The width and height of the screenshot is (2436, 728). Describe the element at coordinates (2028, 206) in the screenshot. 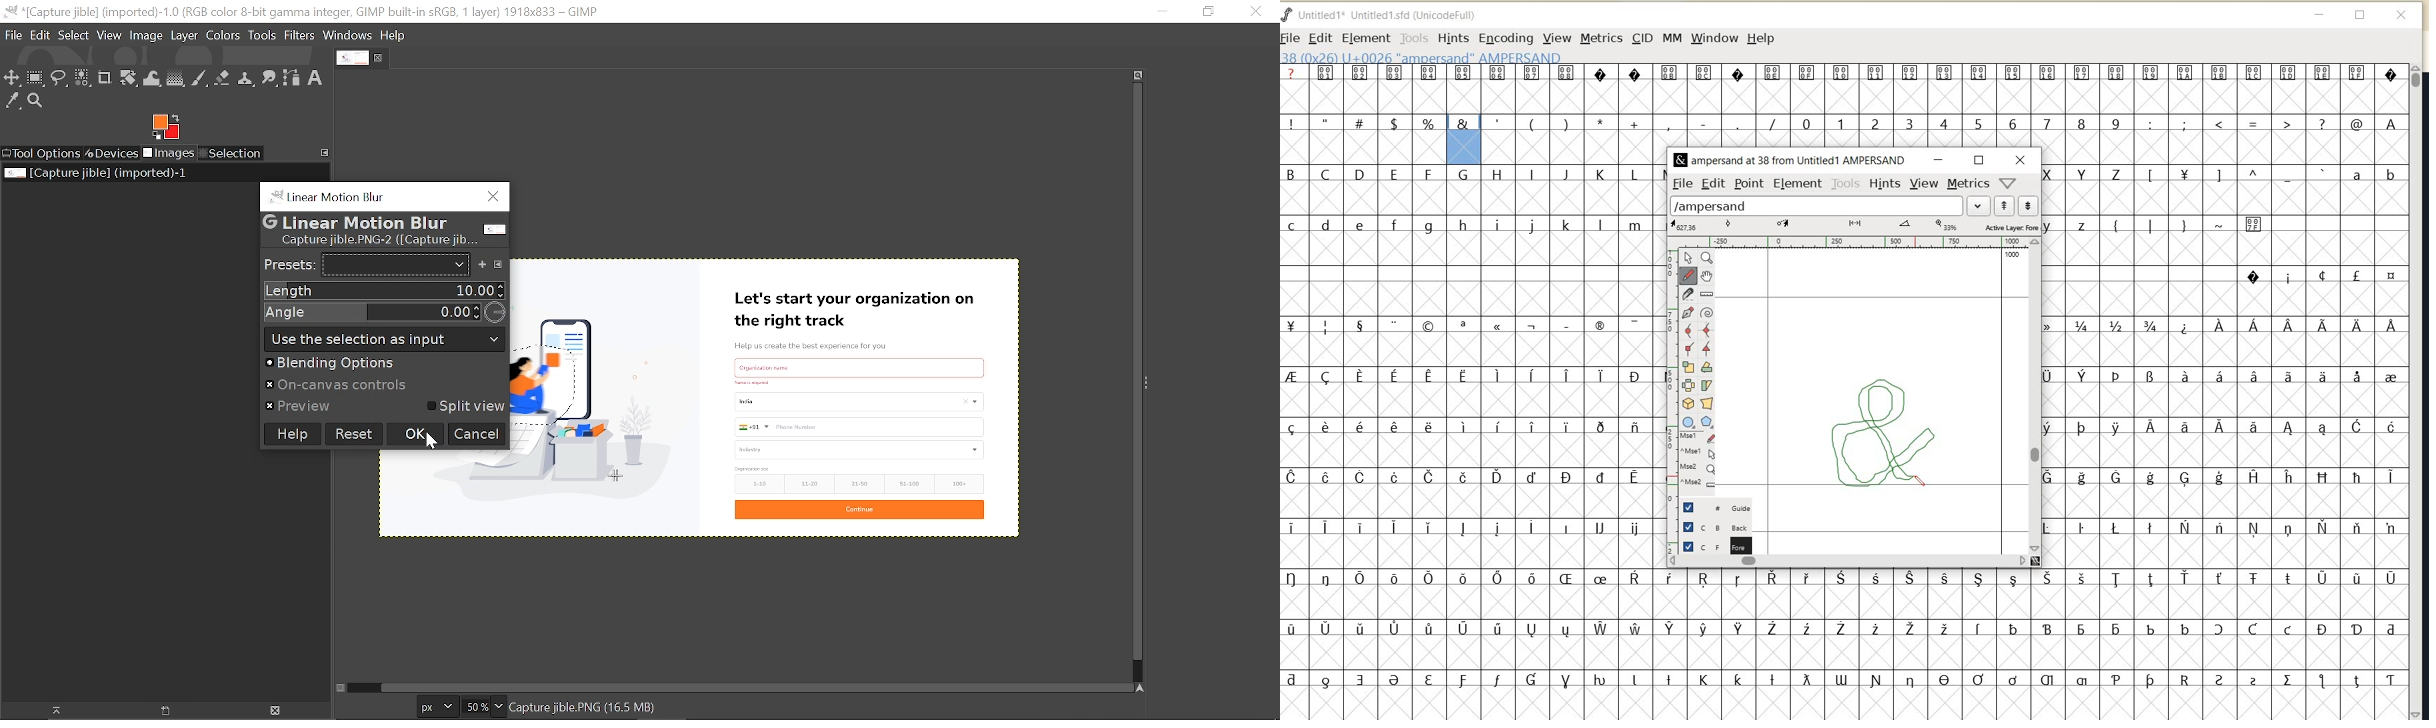

I see `show next word list` at that location.